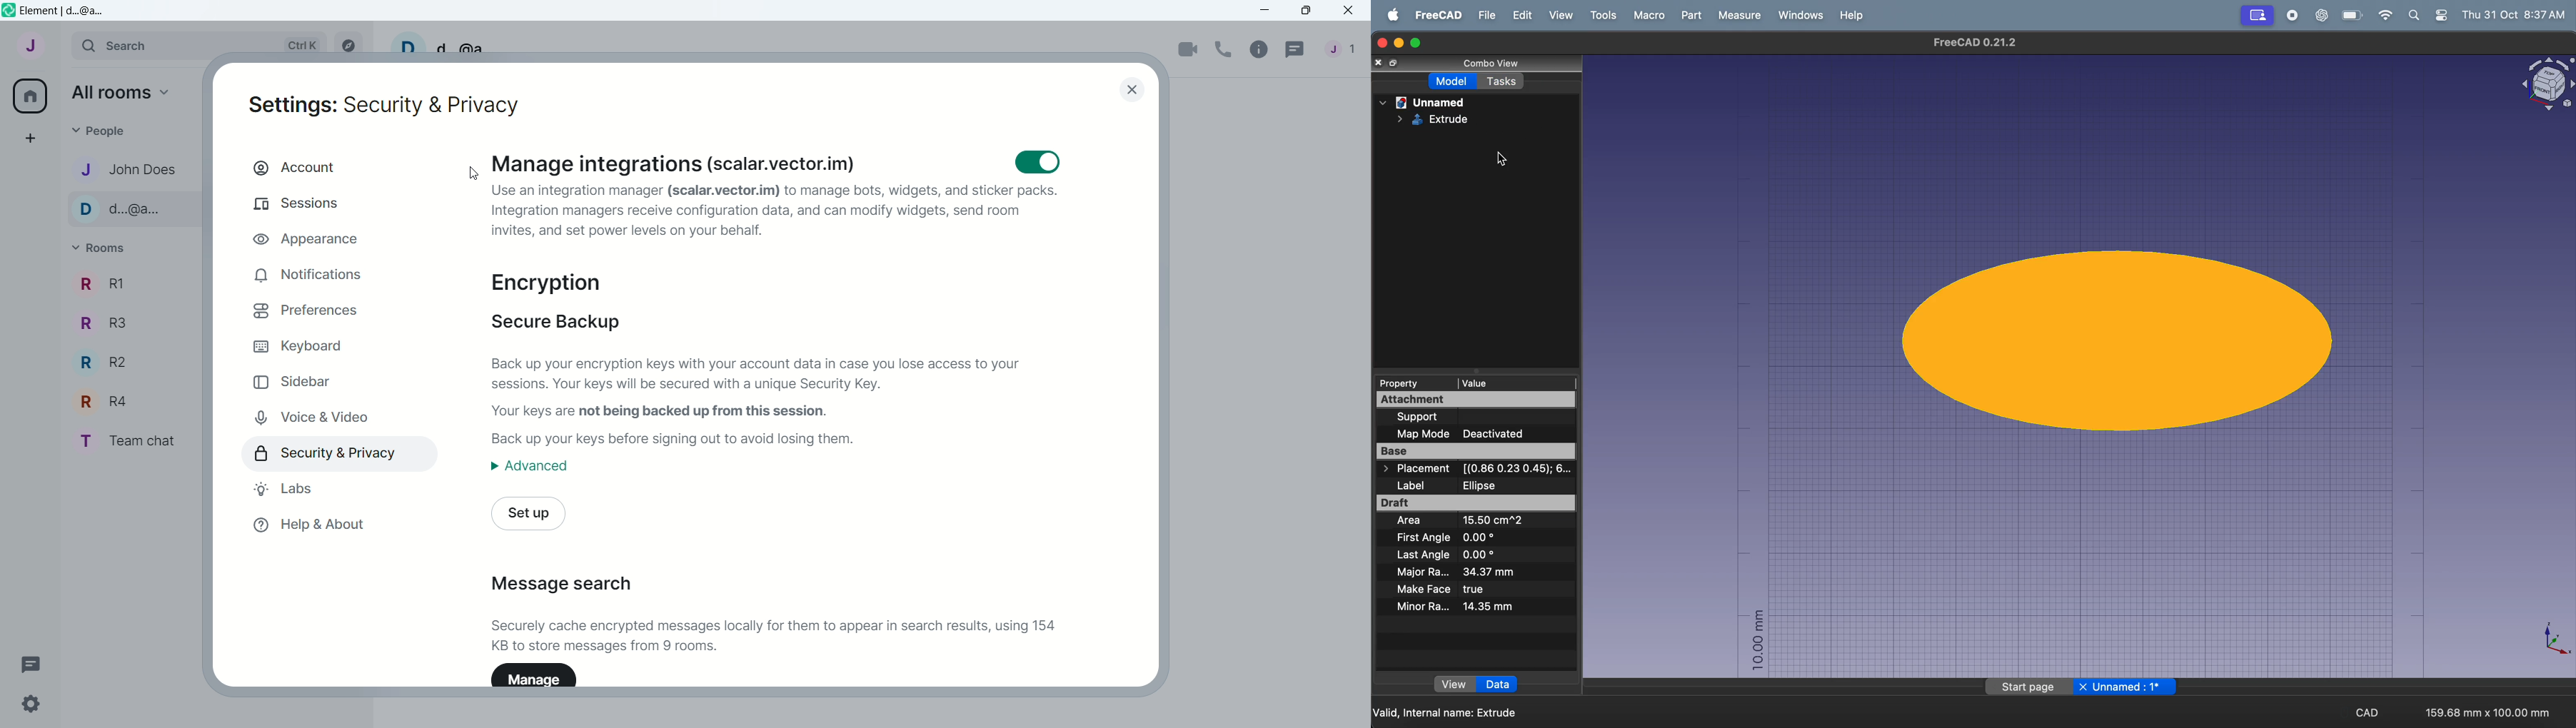 Image resolution: width=2576 pixels, height=728 pixels. What do you see at coordinates (678, 163) in the screenshot?
I see `Manage integrations (scalar.vector.im)` at bounding box center [678, 163].